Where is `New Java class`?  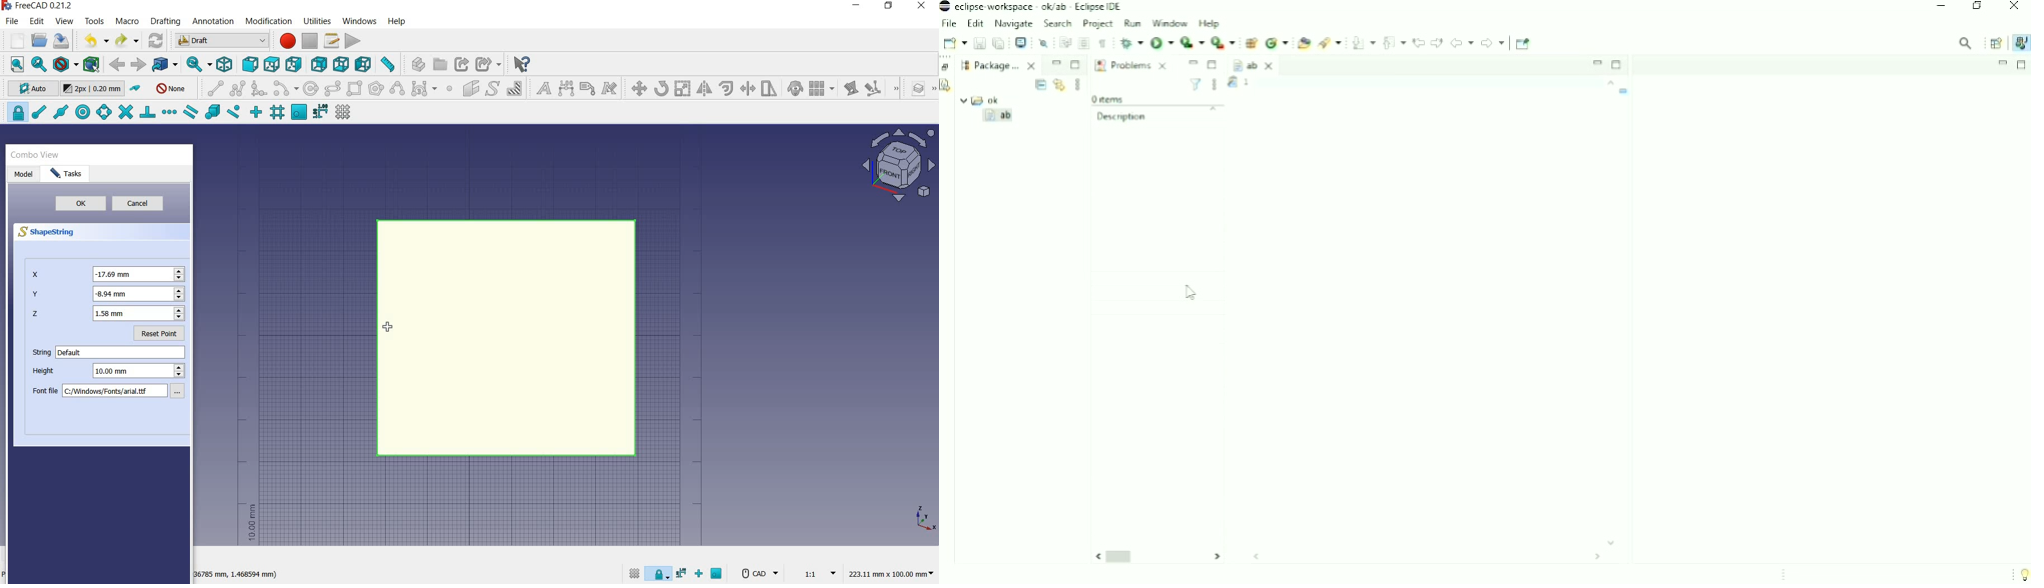
New Java class is located at coordinates (1277, 43).